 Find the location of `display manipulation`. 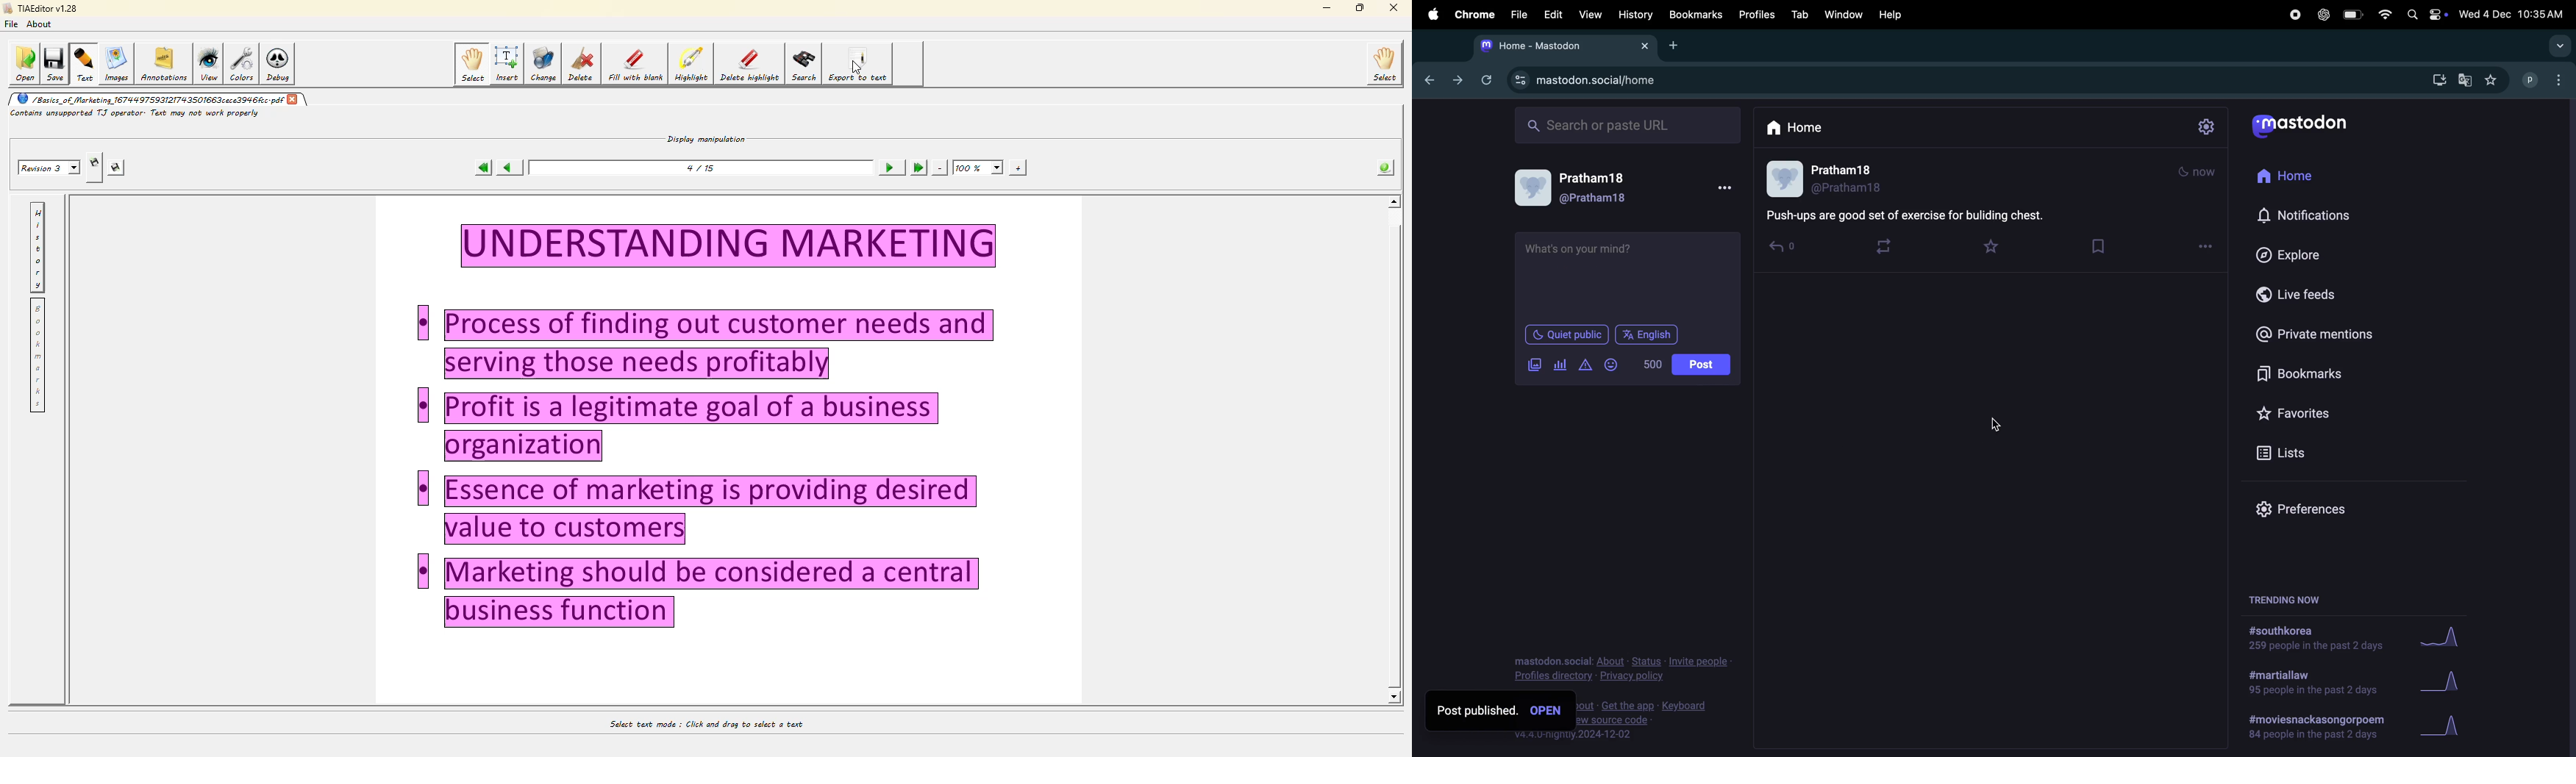

display manipulation is located at coordinates (704, 137).